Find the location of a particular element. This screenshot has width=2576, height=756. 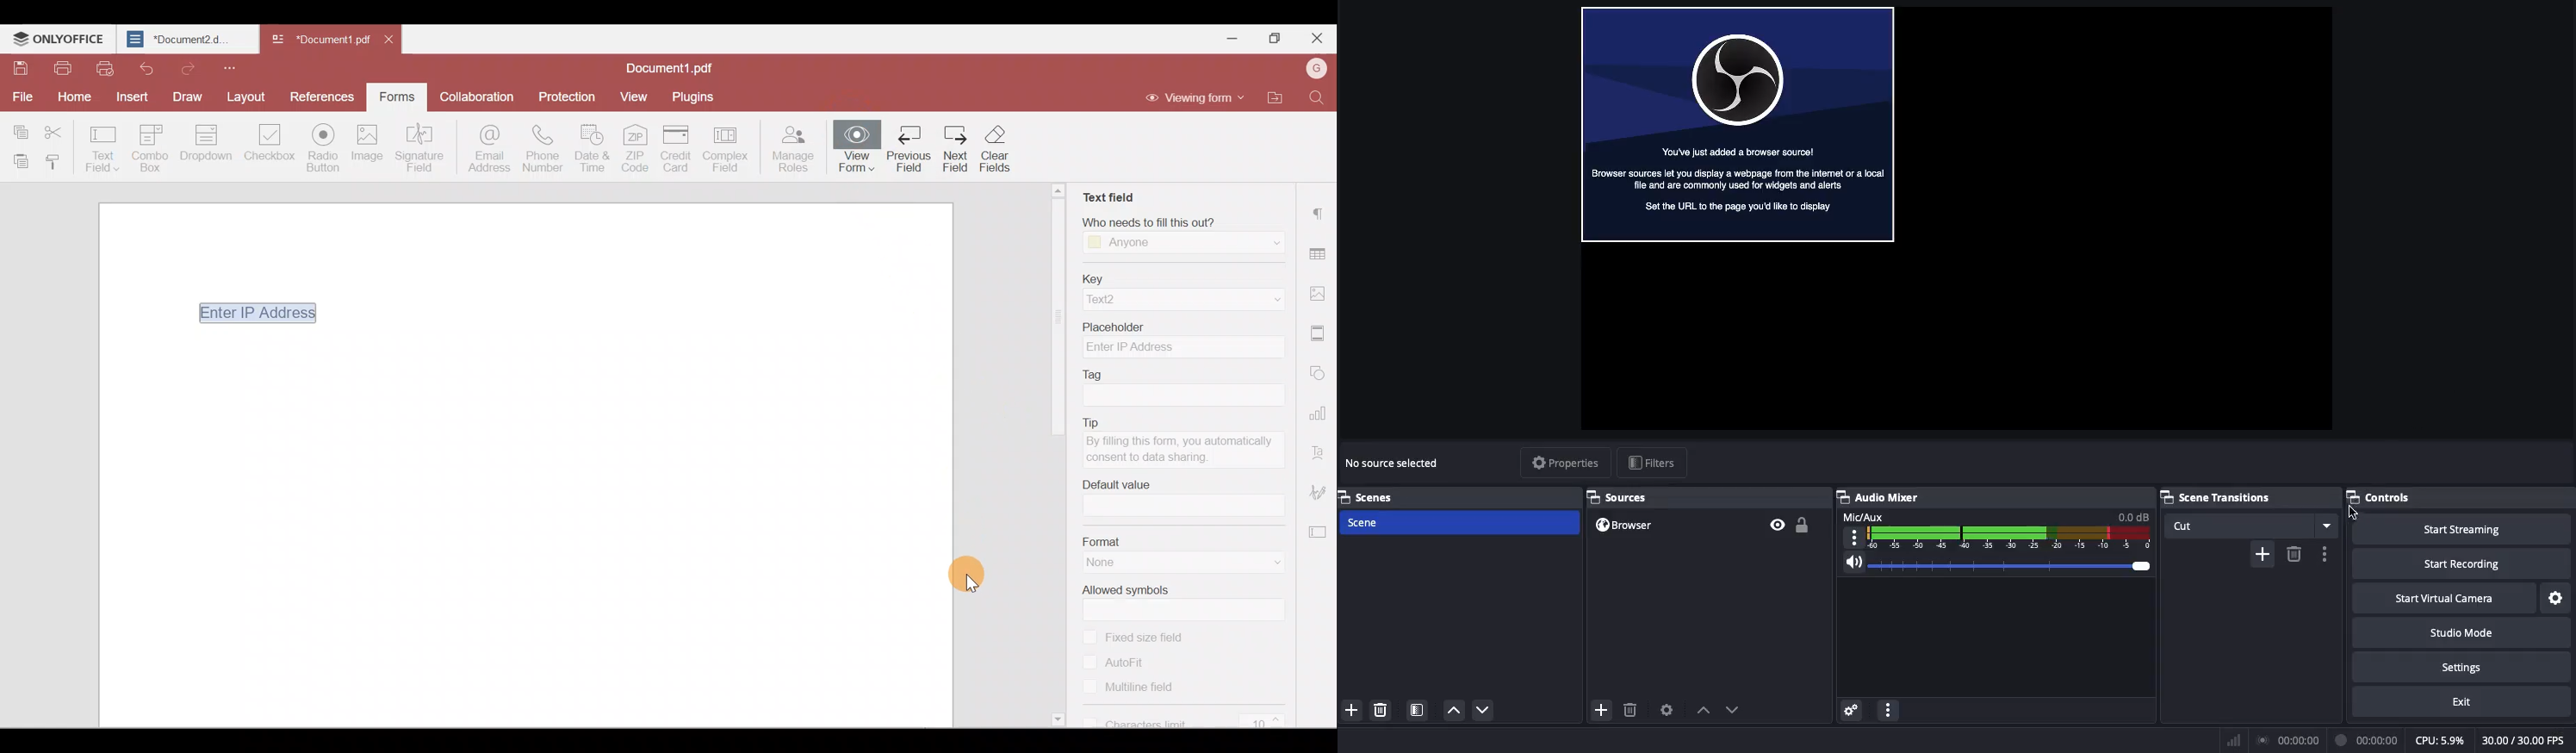

Start recording is located at coordinates (2451, 565).